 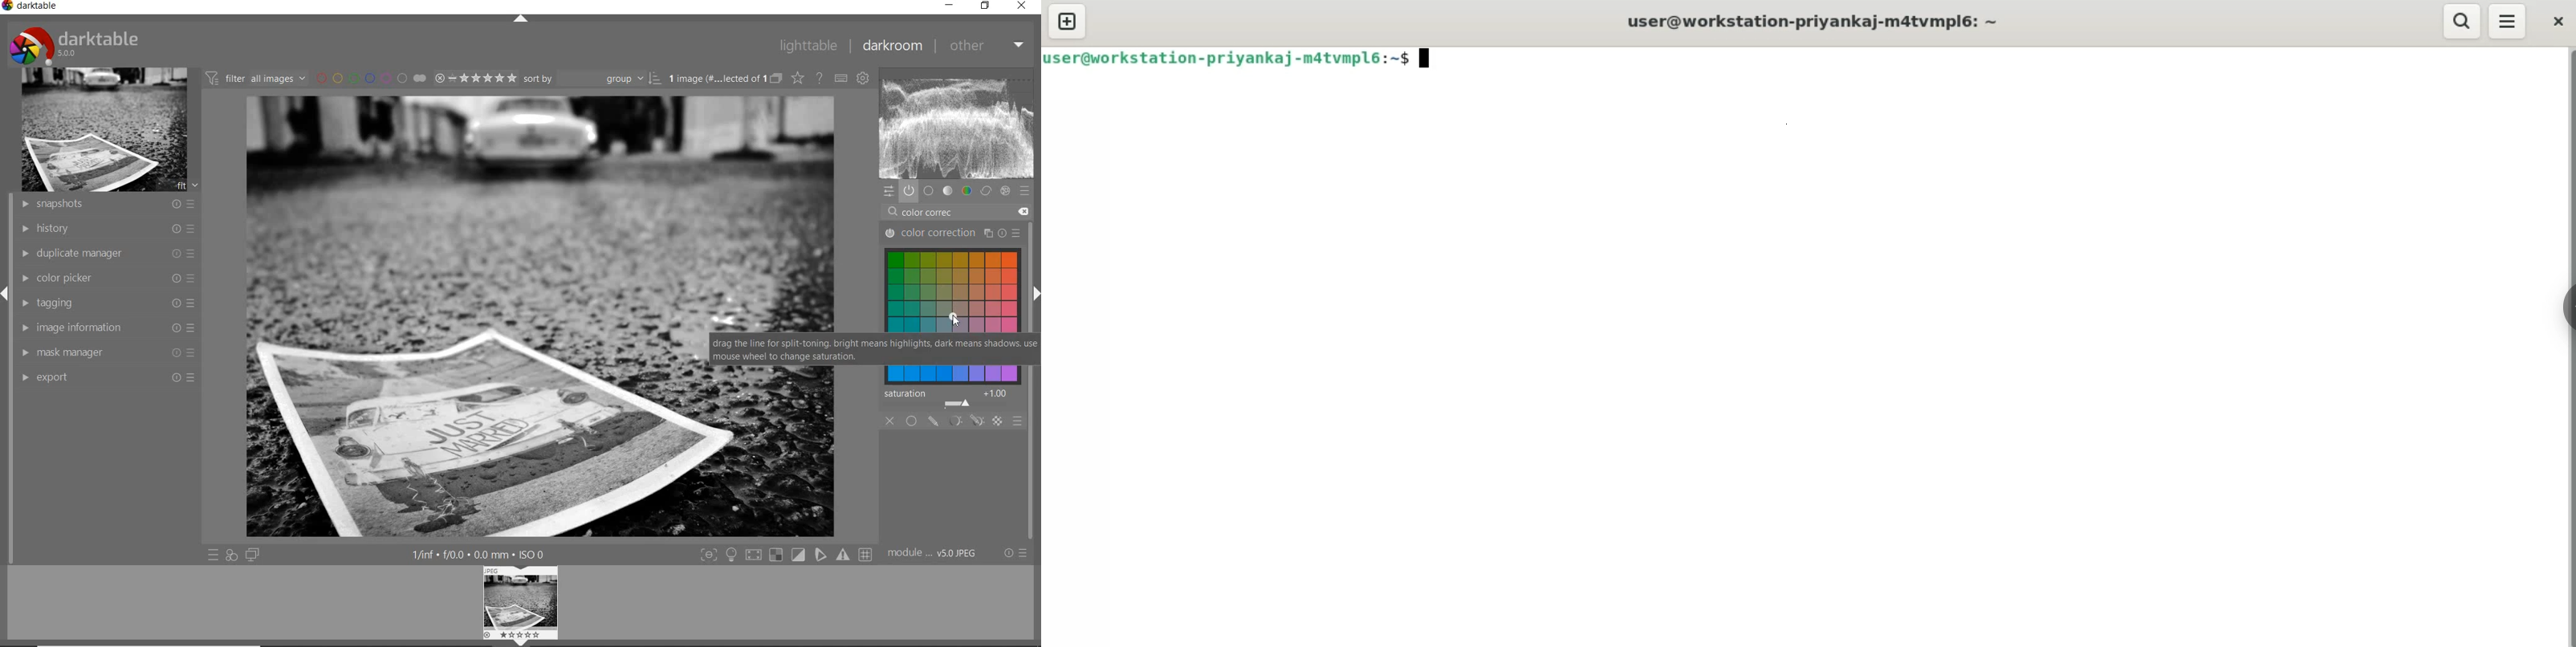 What do you see at coordinates (76, 45) in the screenshot?
I see `darktable` at bounding box center [76, 45].